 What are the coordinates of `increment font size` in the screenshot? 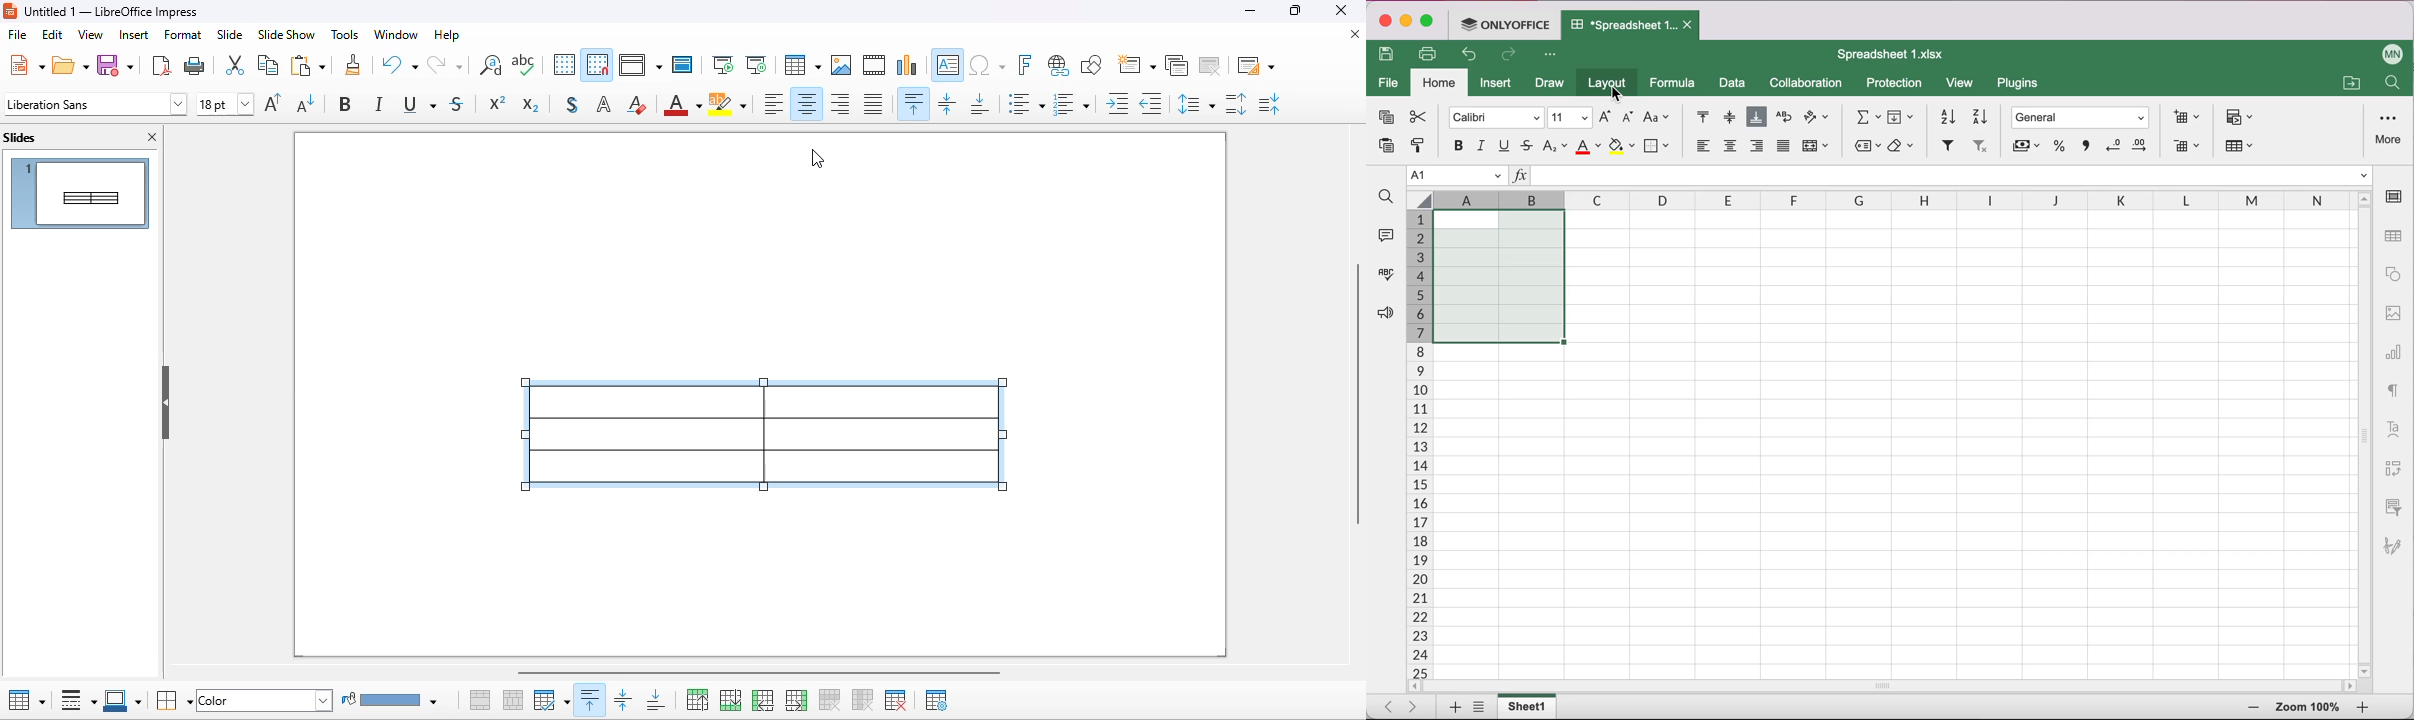 It's located at (1604, 116).